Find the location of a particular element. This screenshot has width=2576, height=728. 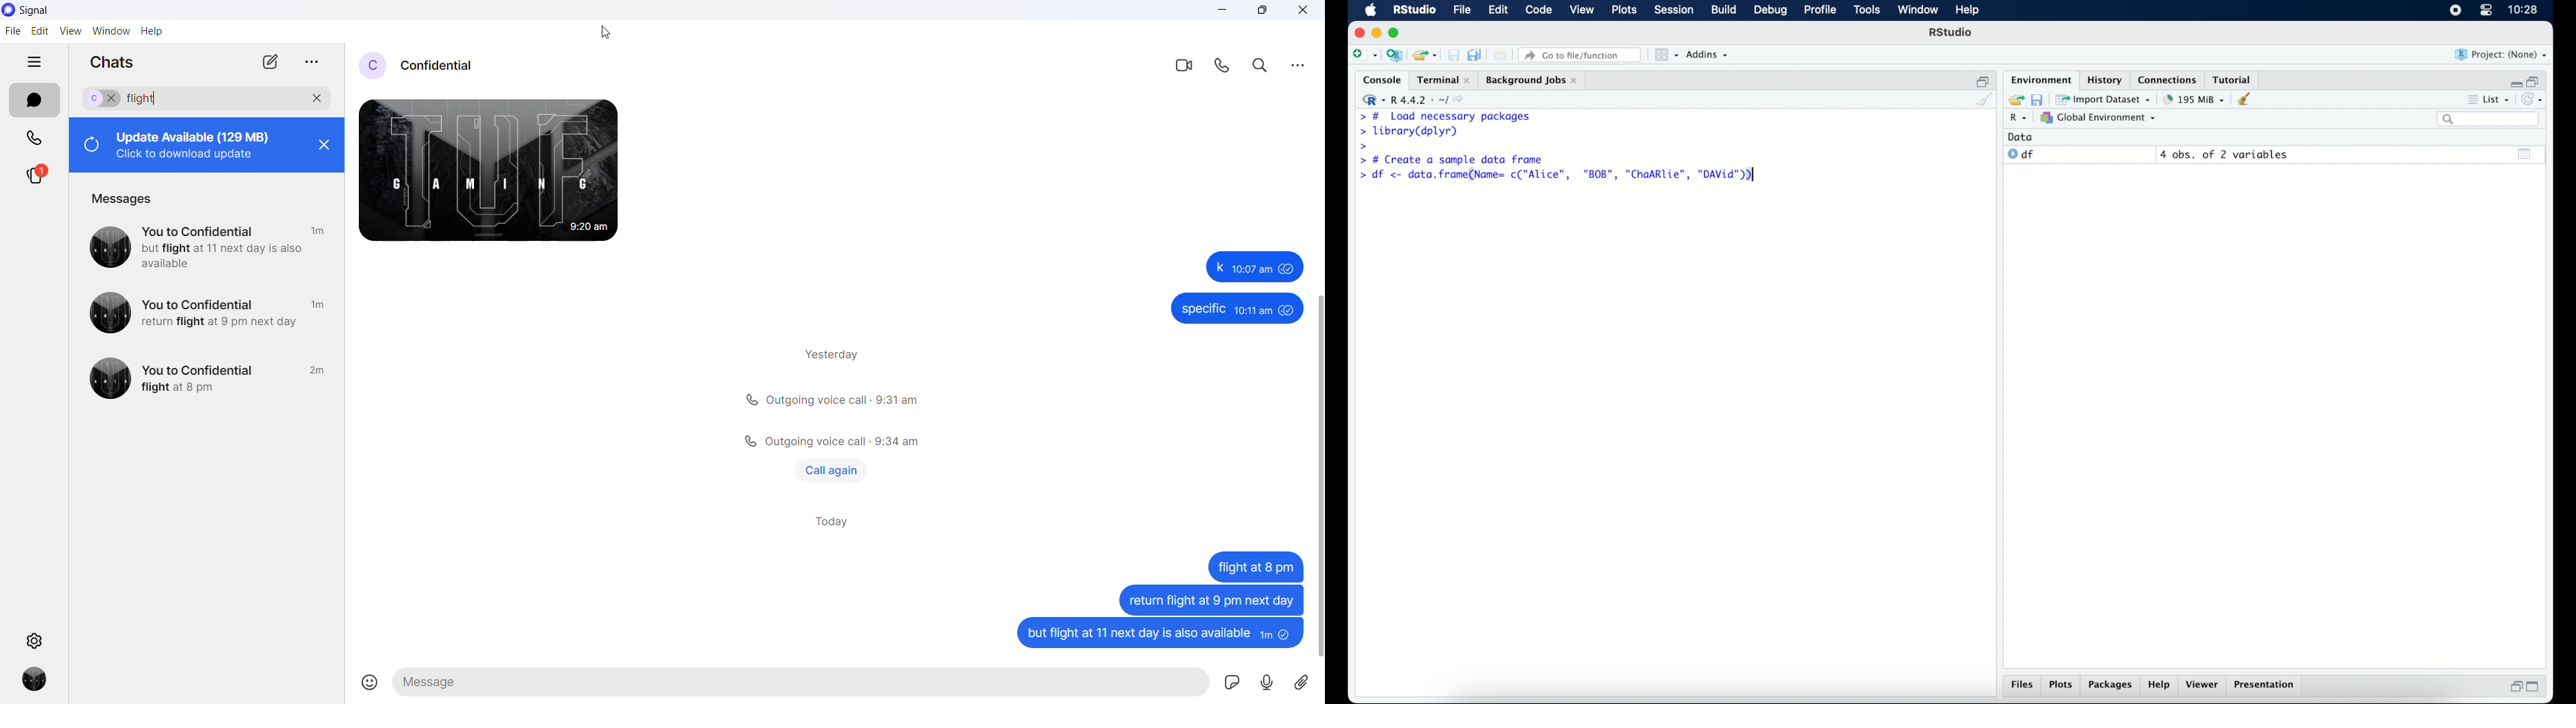

10.27 is located at coordinates (2523, 10).